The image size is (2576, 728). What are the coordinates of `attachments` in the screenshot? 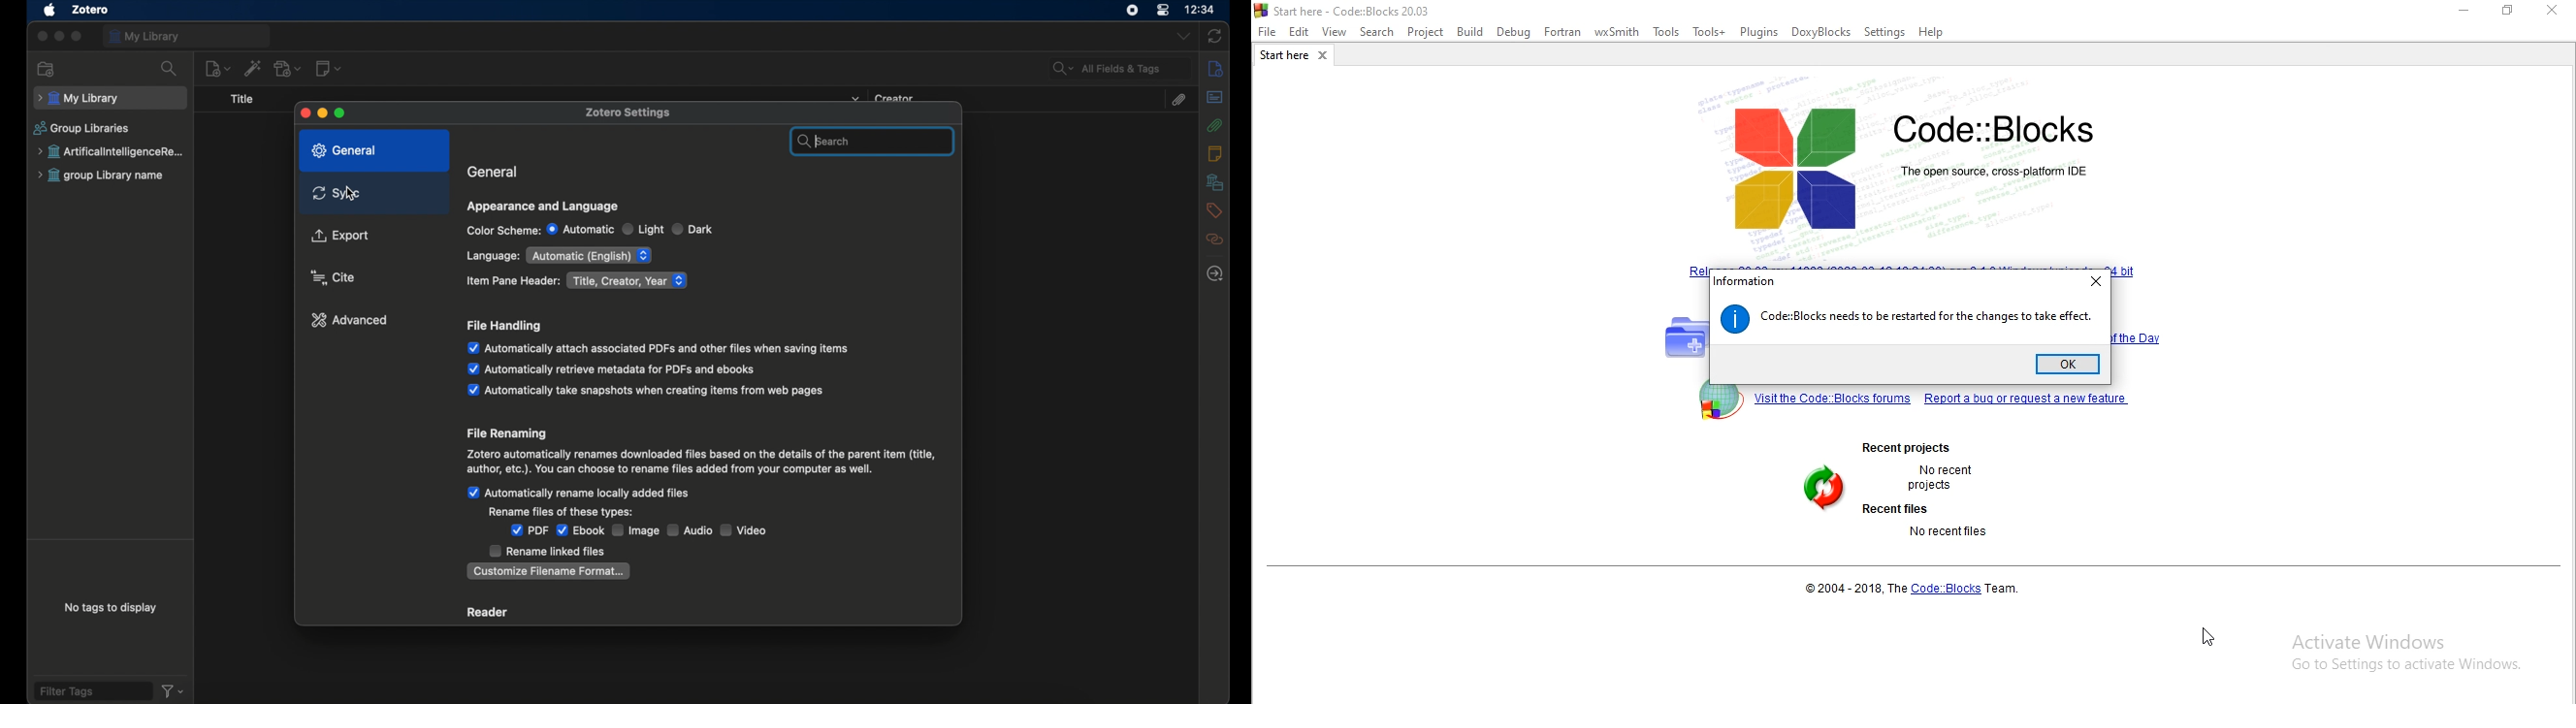 It's located at (1215, 125).